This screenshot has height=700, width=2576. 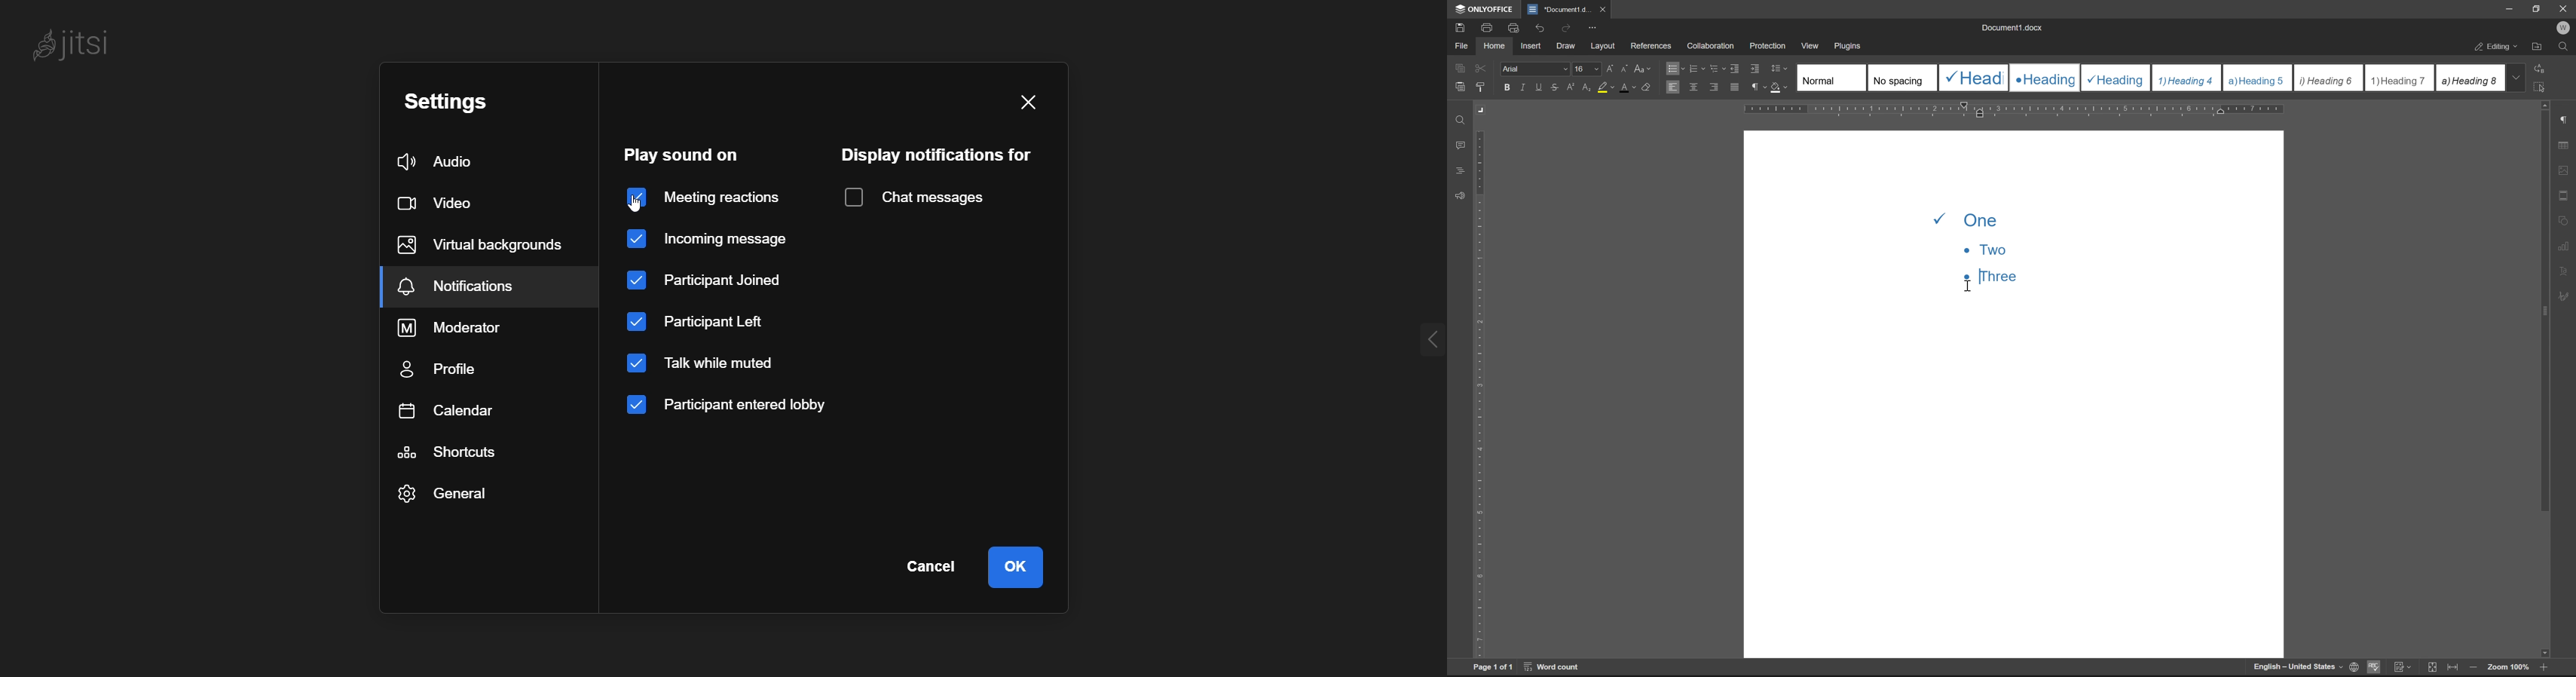 I want to click on play sound on, so click(x=691, y=155).